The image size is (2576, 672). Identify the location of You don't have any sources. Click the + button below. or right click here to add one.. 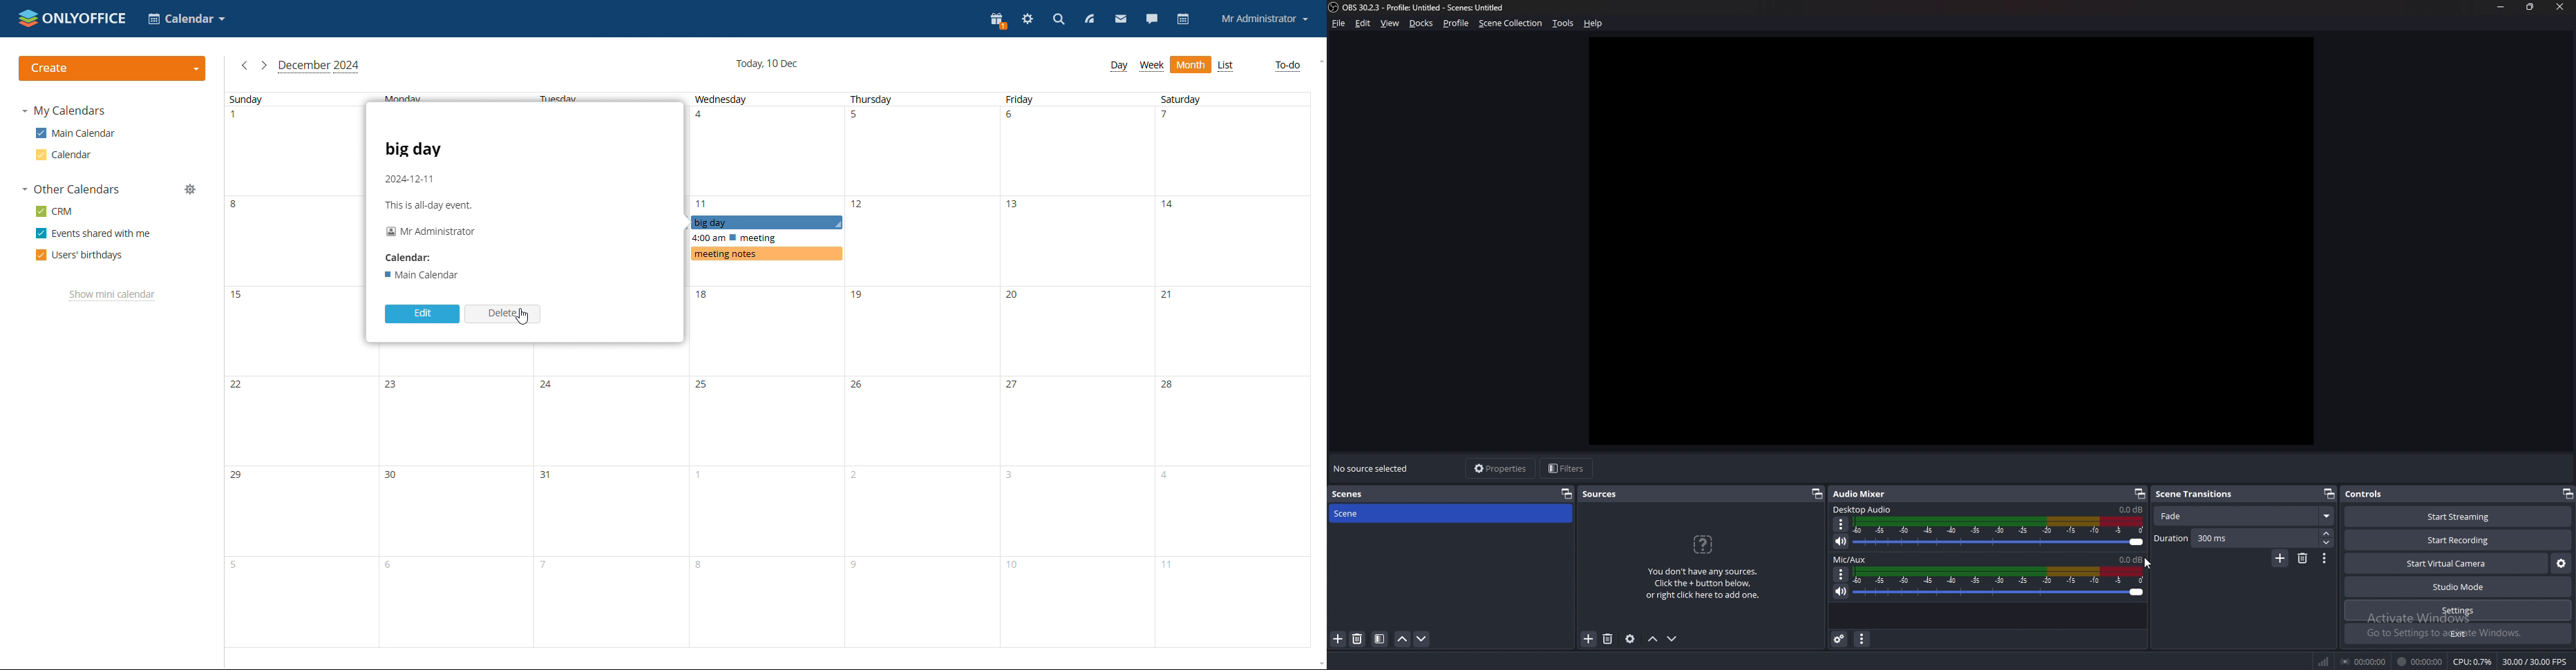
(1702, 585).